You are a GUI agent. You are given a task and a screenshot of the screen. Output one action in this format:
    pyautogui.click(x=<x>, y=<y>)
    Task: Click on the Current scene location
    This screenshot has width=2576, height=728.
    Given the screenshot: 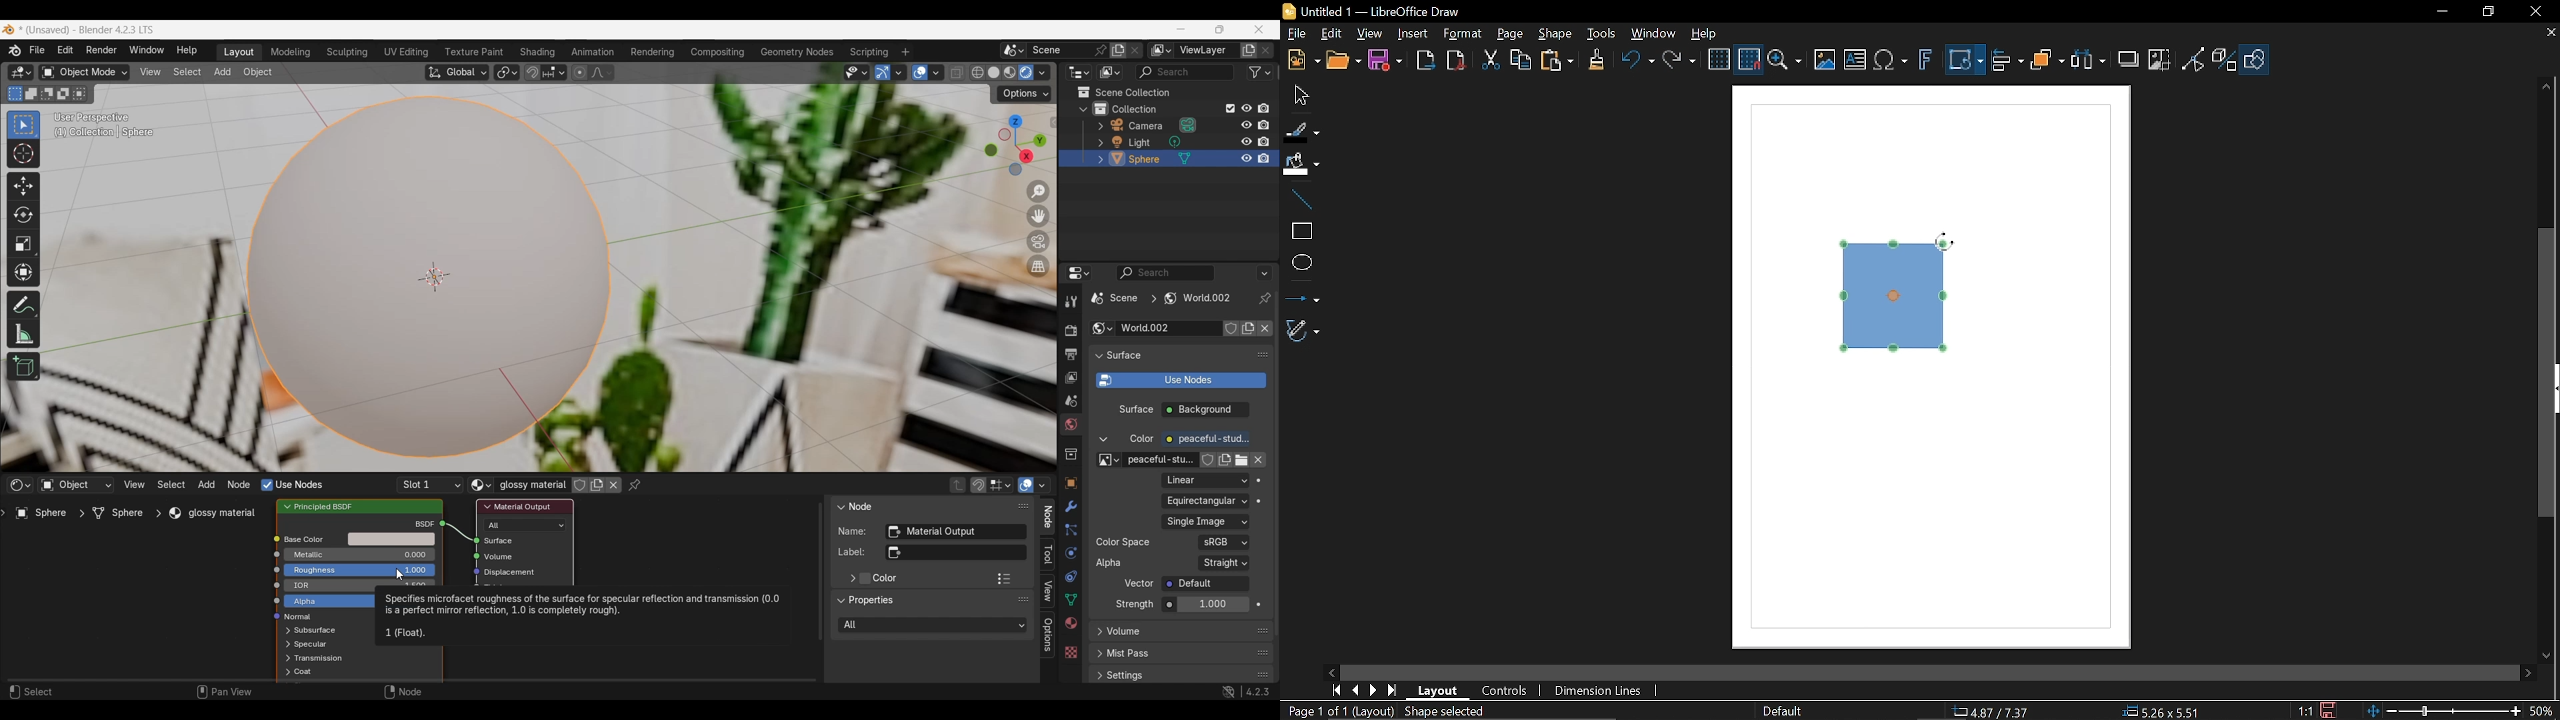 What is the action you would take?
    pyautogui.click(x=1162, y=298)
    